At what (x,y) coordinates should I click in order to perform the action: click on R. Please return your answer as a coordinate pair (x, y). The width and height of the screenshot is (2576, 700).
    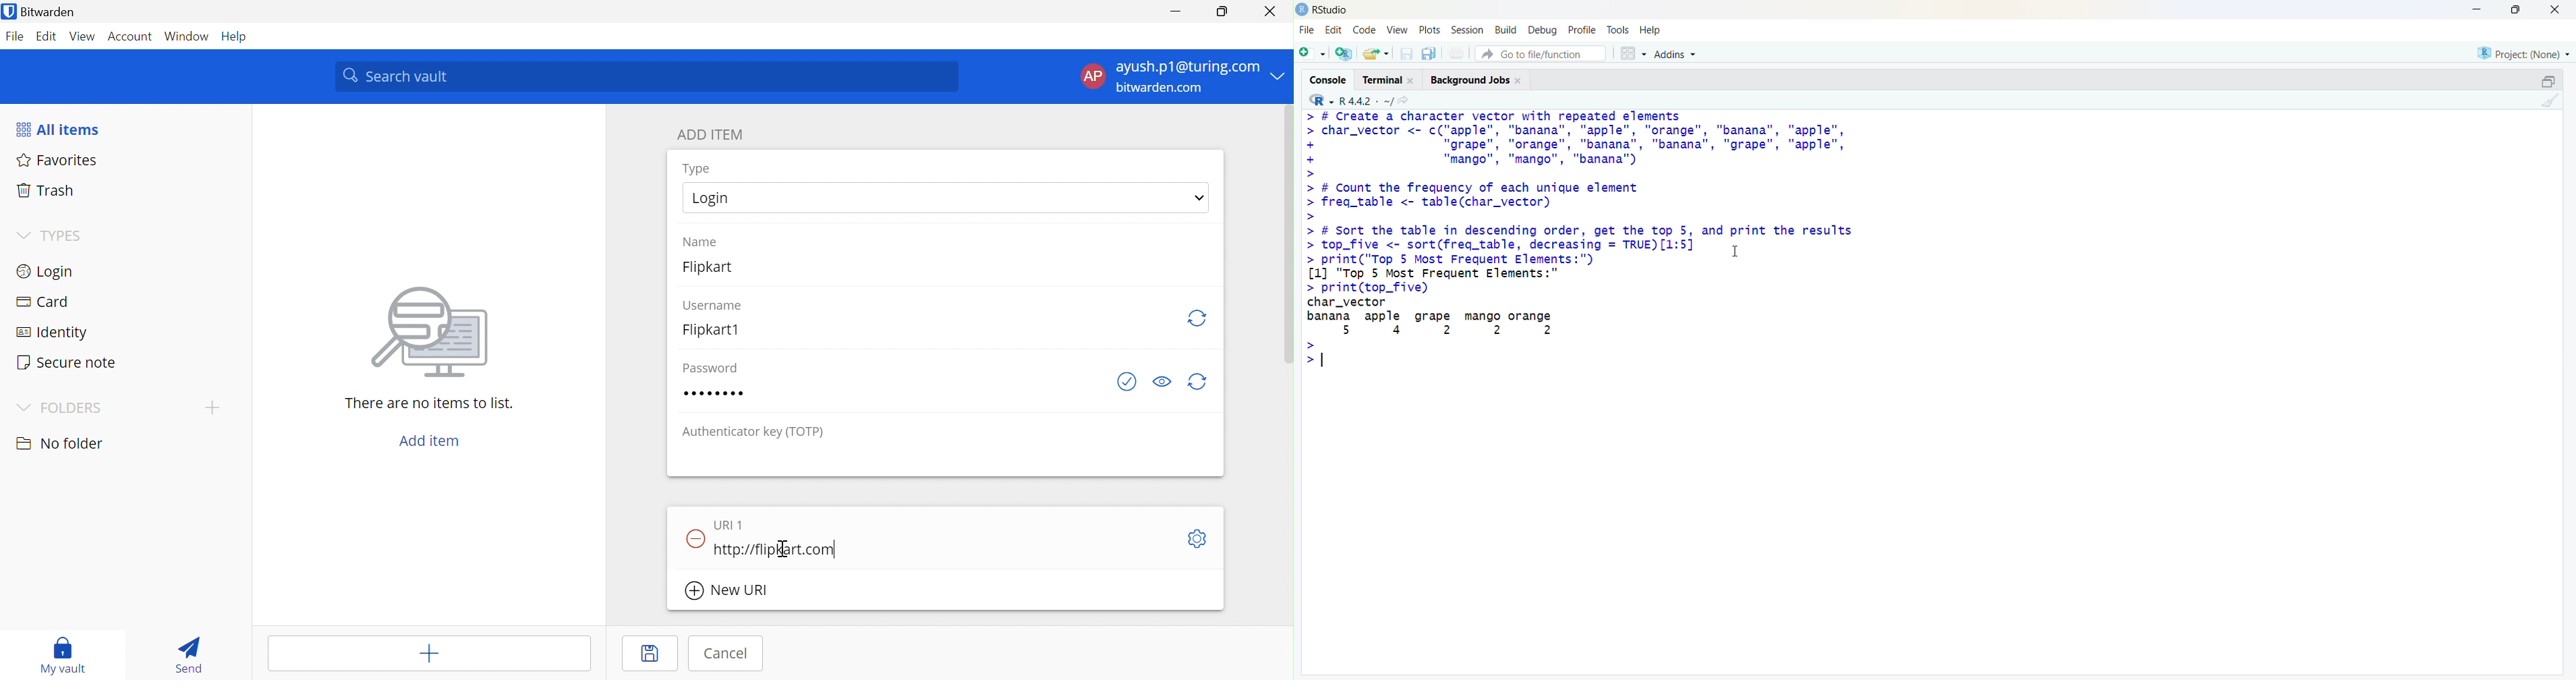
    Looking at the image, I should click on (1321, 100).